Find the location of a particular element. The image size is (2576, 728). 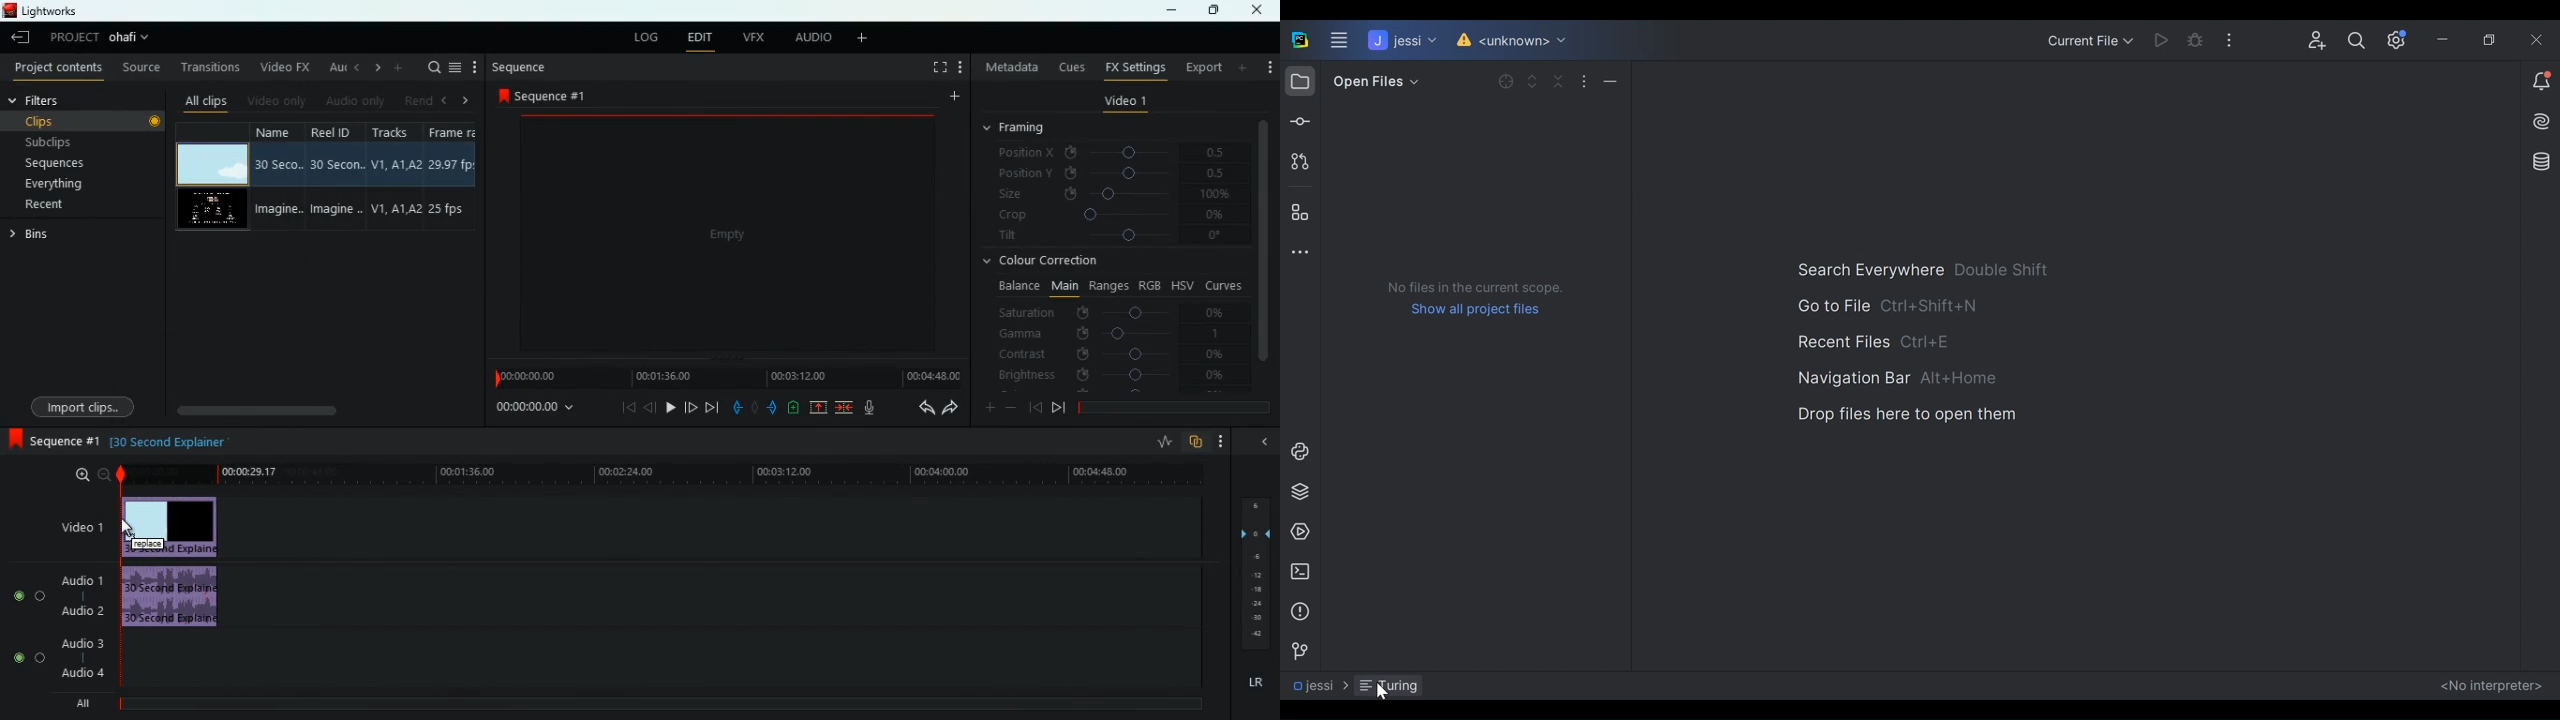

up is located at coordinates (818, 408).